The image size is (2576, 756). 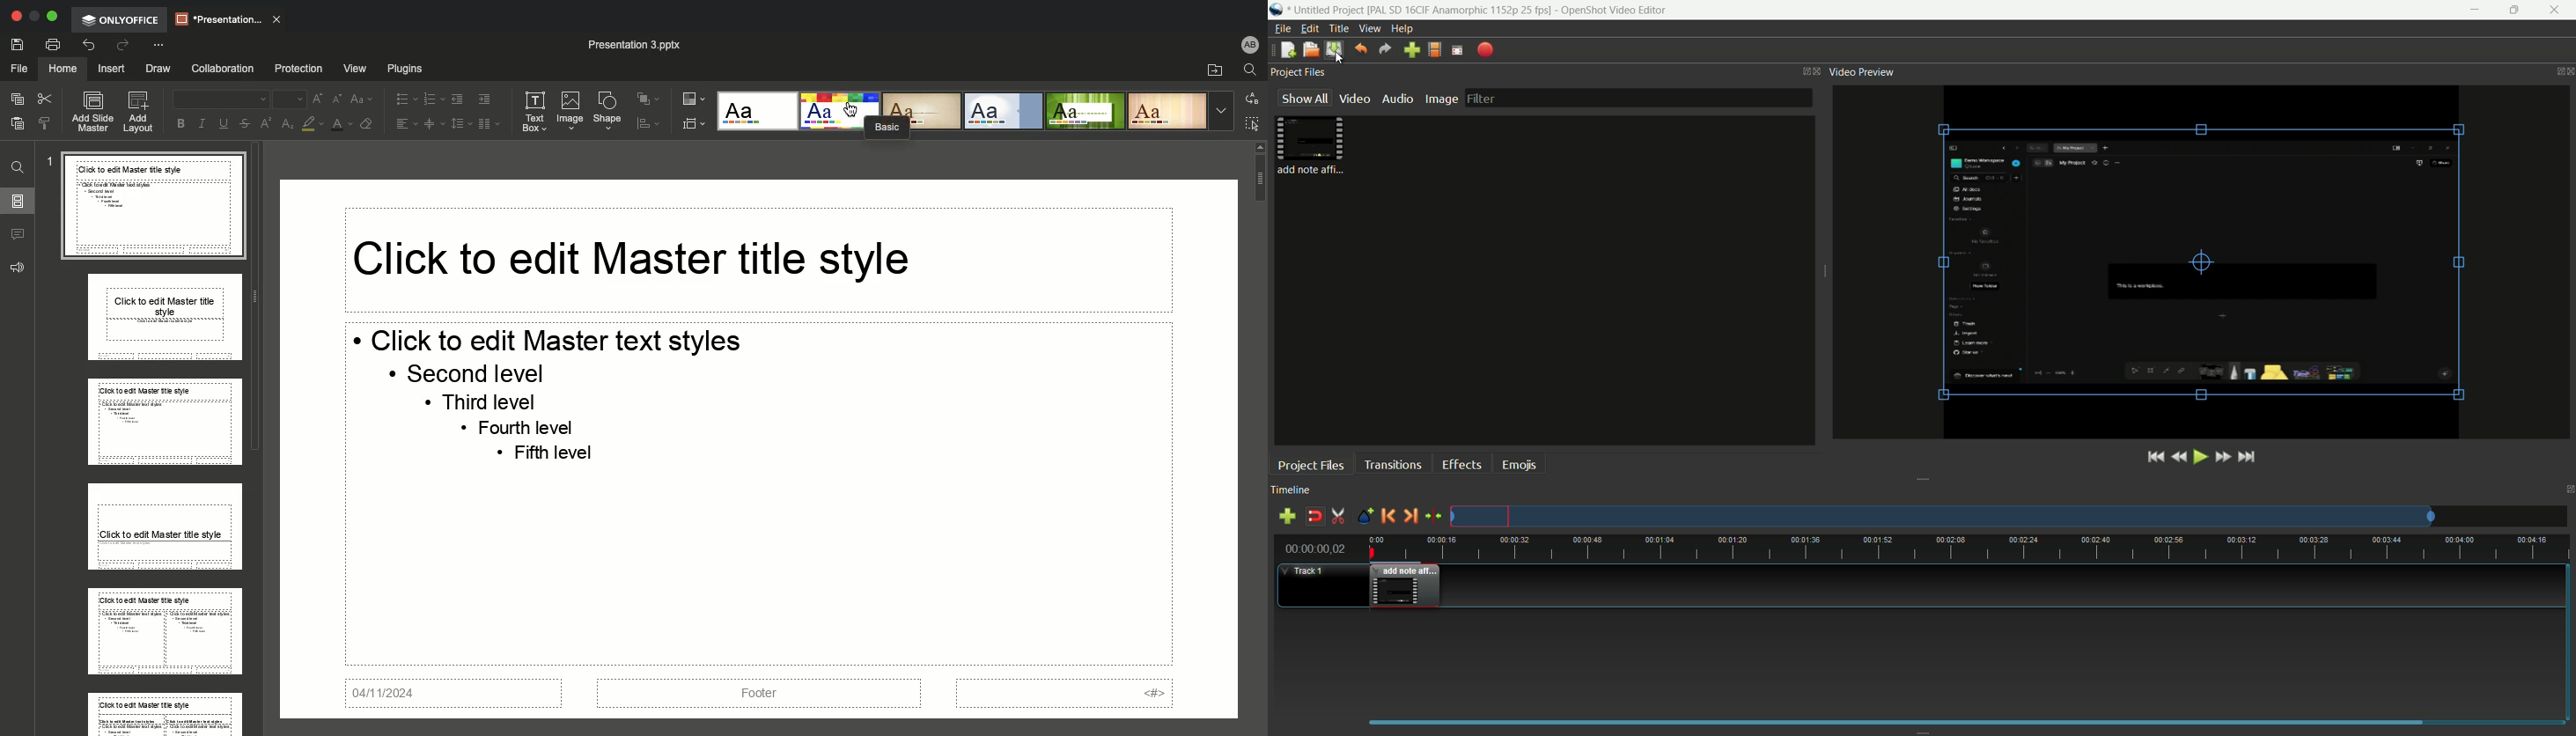 I want to click on 04/11/2024, so click(x=459, y=694).